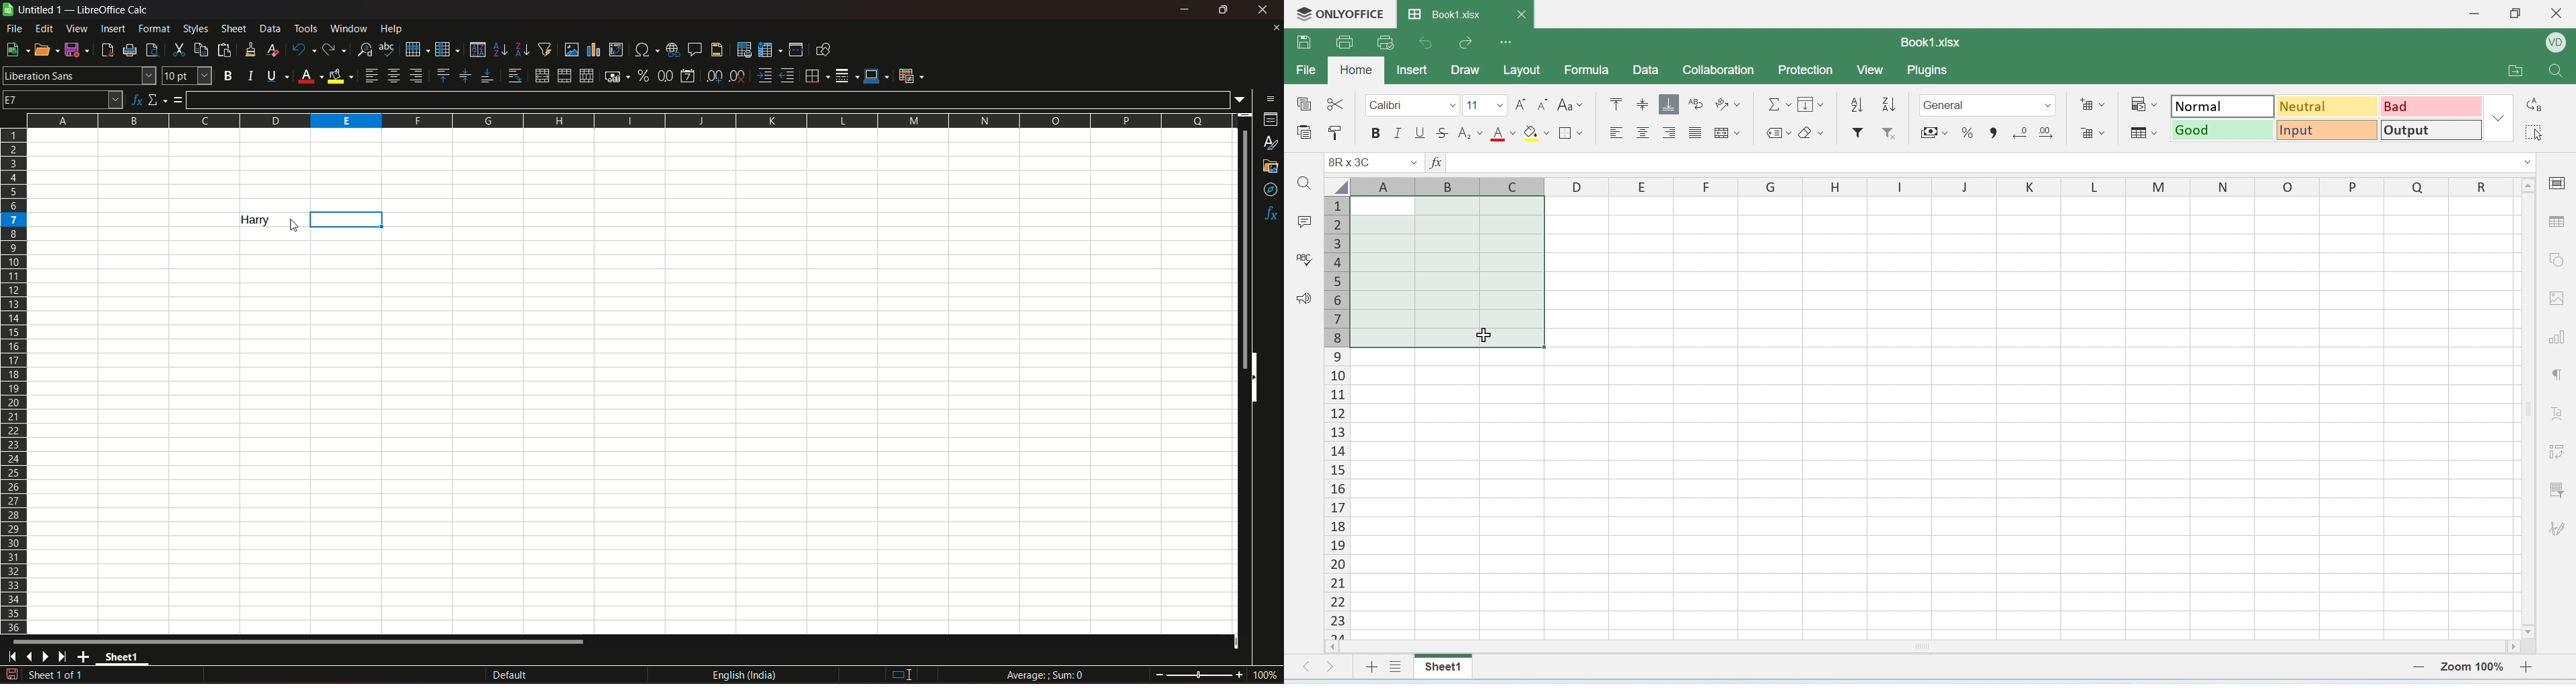 The image size is (2576, 700). Describe the element at coordinates (1398, 133) in the screenshot. I see `italics` at that location.